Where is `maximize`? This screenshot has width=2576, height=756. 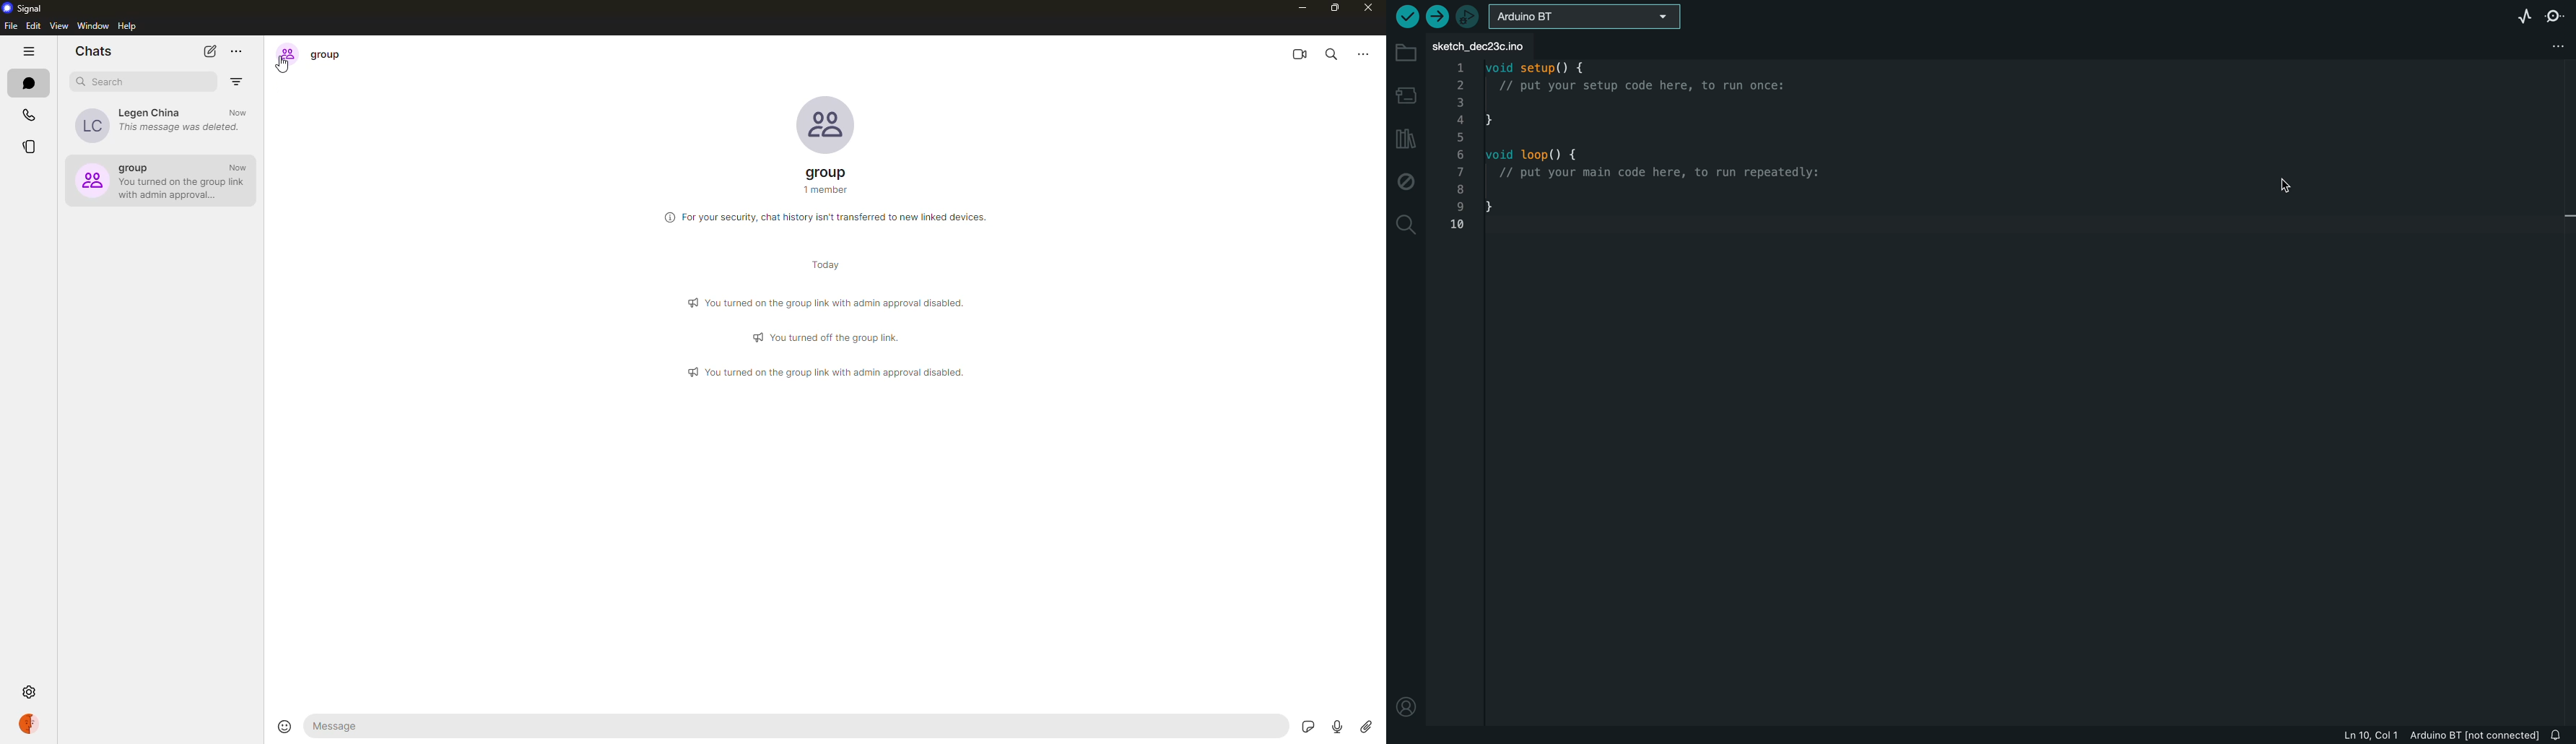 maximize is located at coordinates (1336, 9).